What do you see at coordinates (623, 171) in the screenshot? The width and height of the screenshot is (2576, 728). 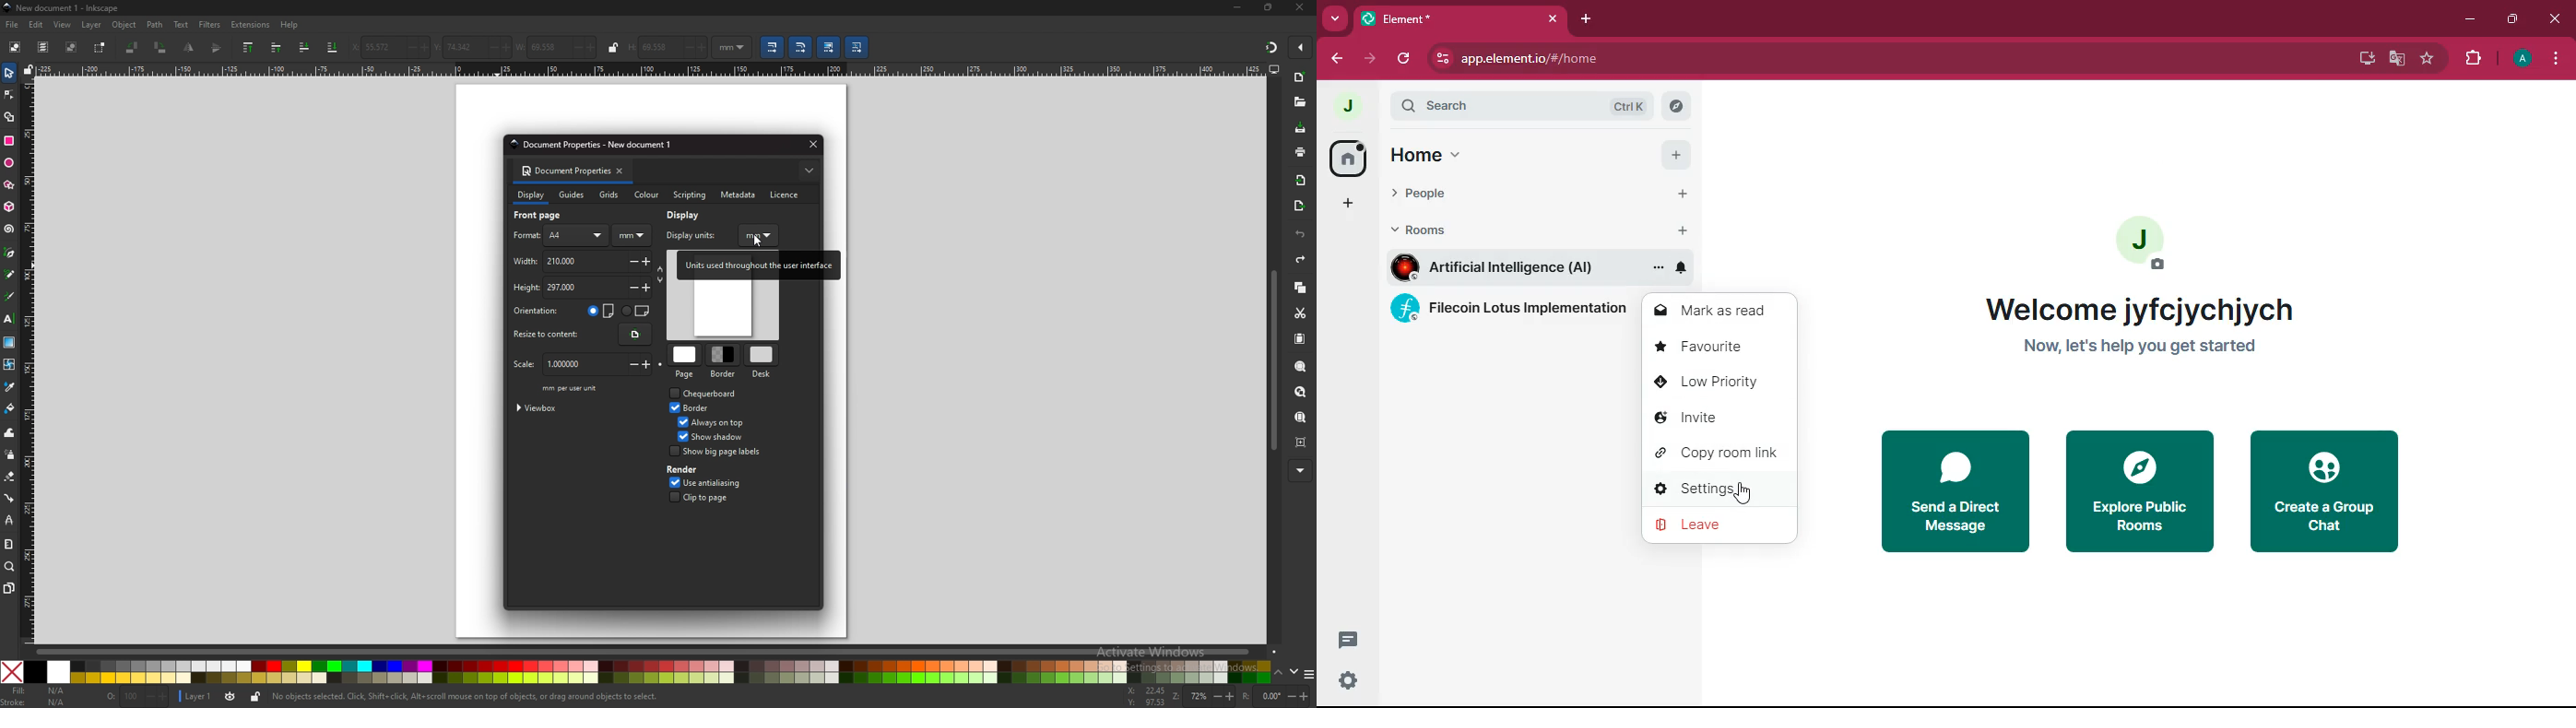 I see `close tab` at bounding box center [623, 171].